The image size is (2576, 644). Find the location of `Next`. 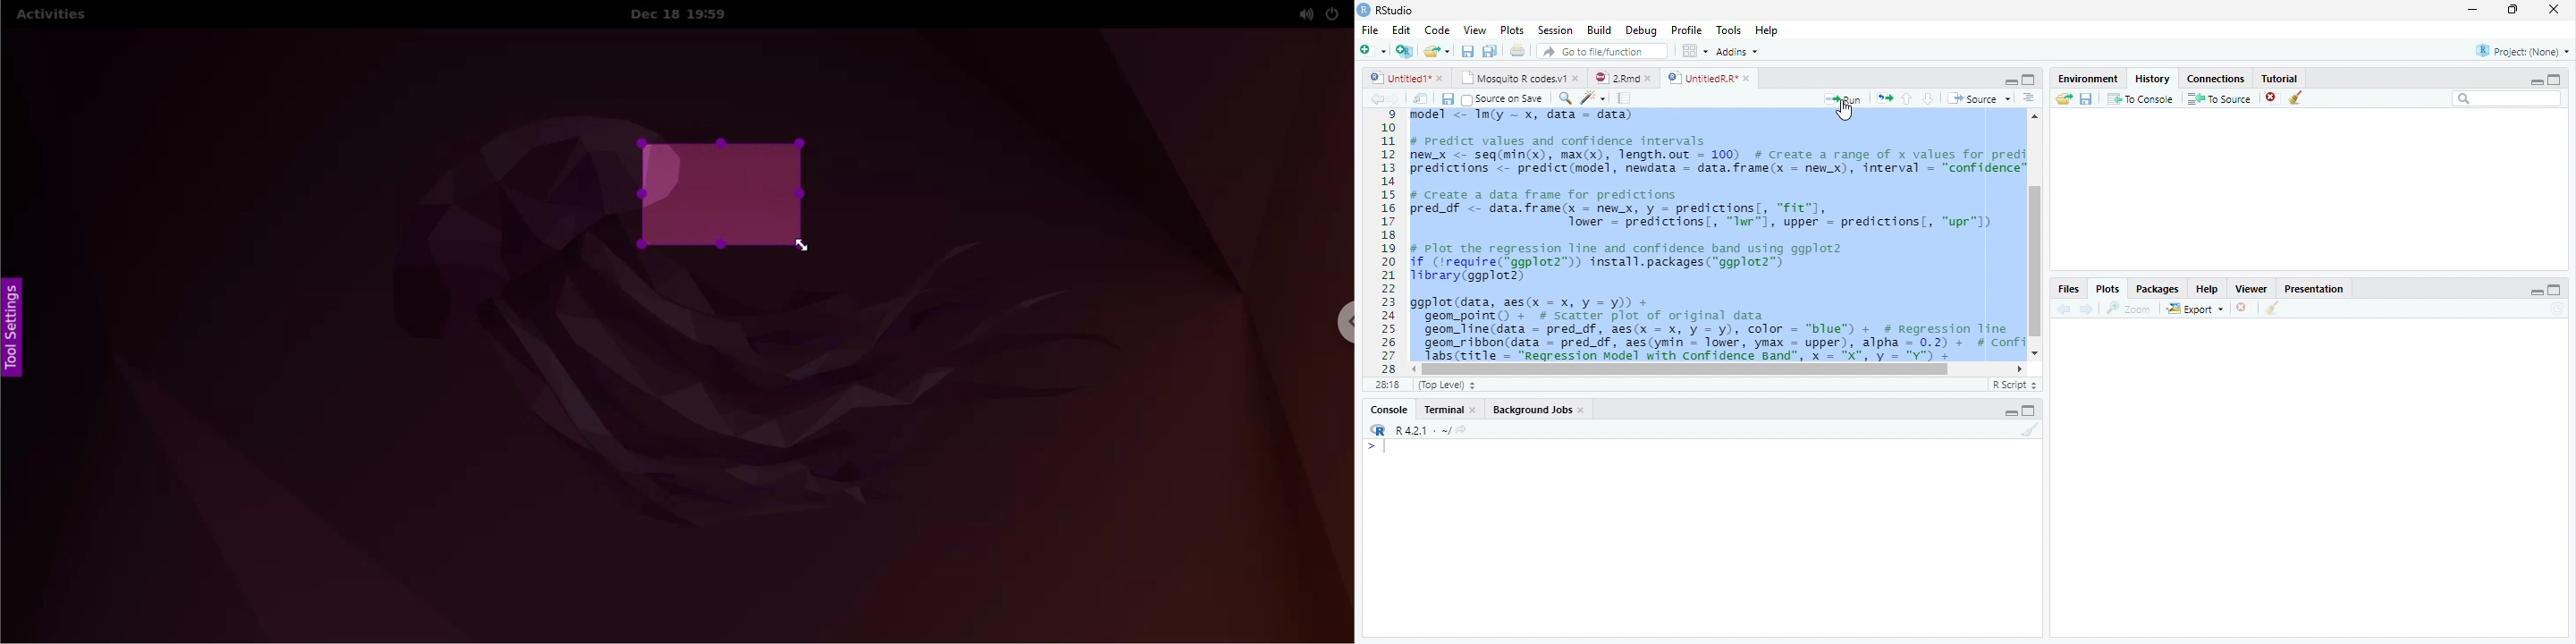

Next is located at coordinates (2086, 310).